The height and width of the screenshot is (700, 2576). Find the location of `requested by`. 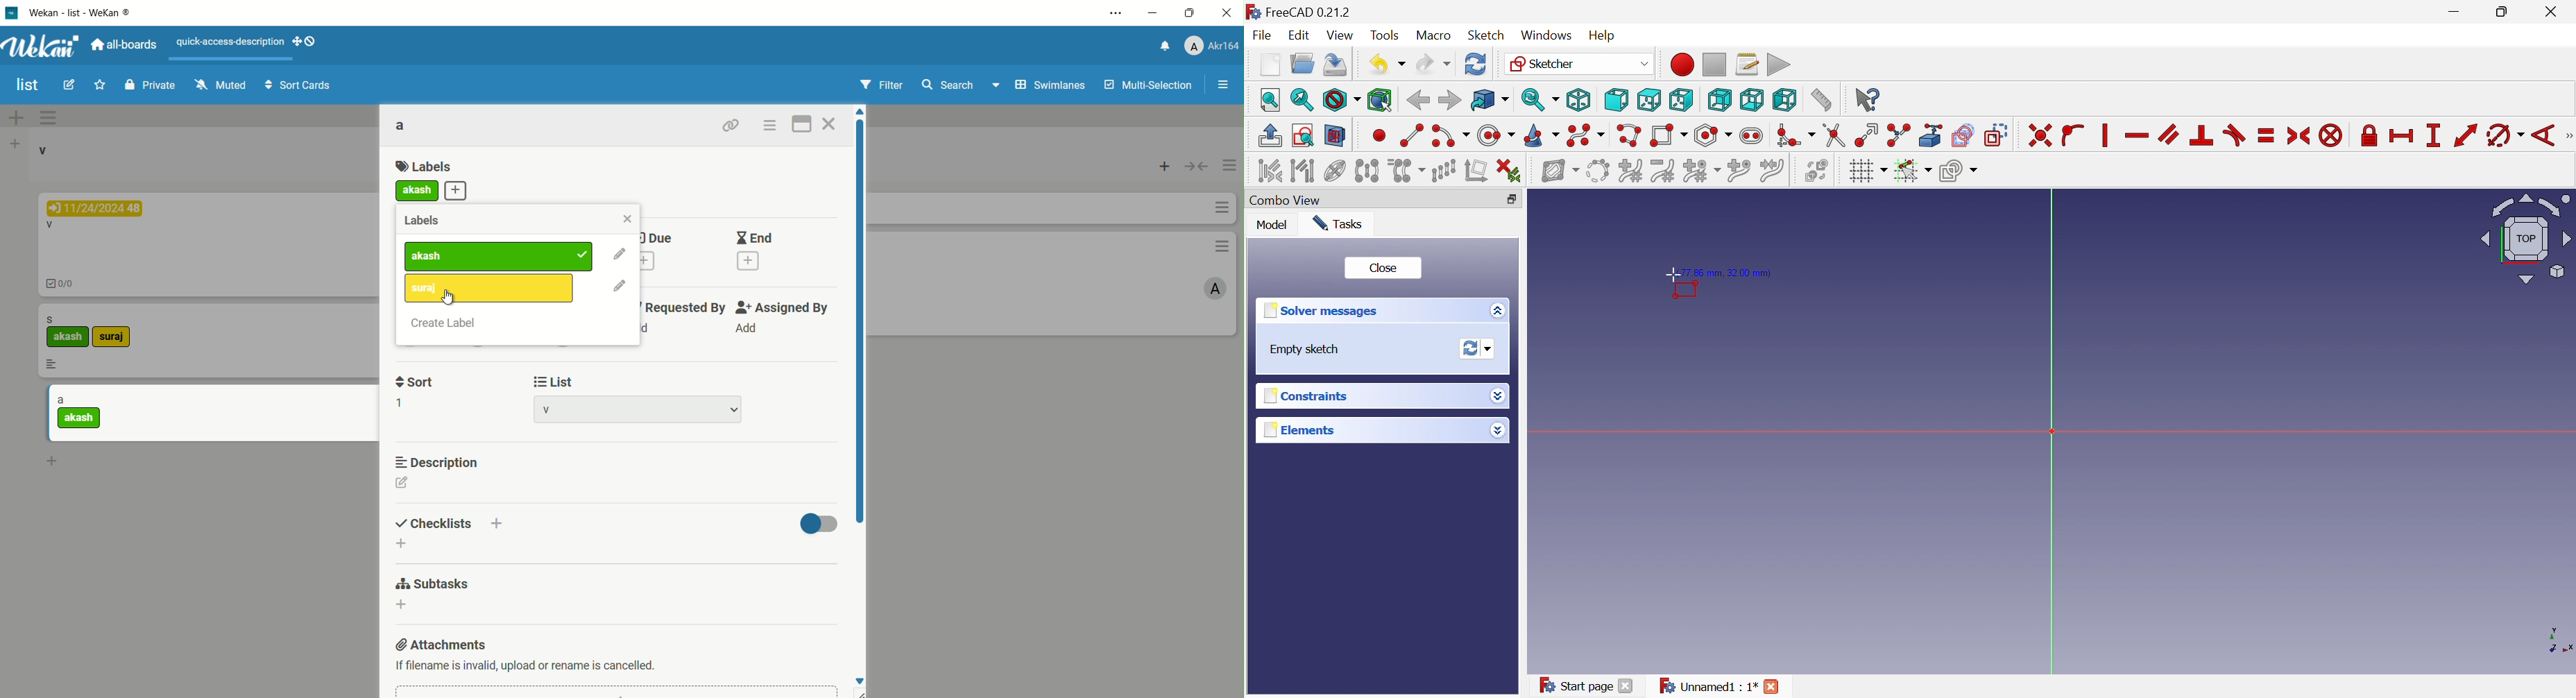

requested by is located at coordinates (685, 306).